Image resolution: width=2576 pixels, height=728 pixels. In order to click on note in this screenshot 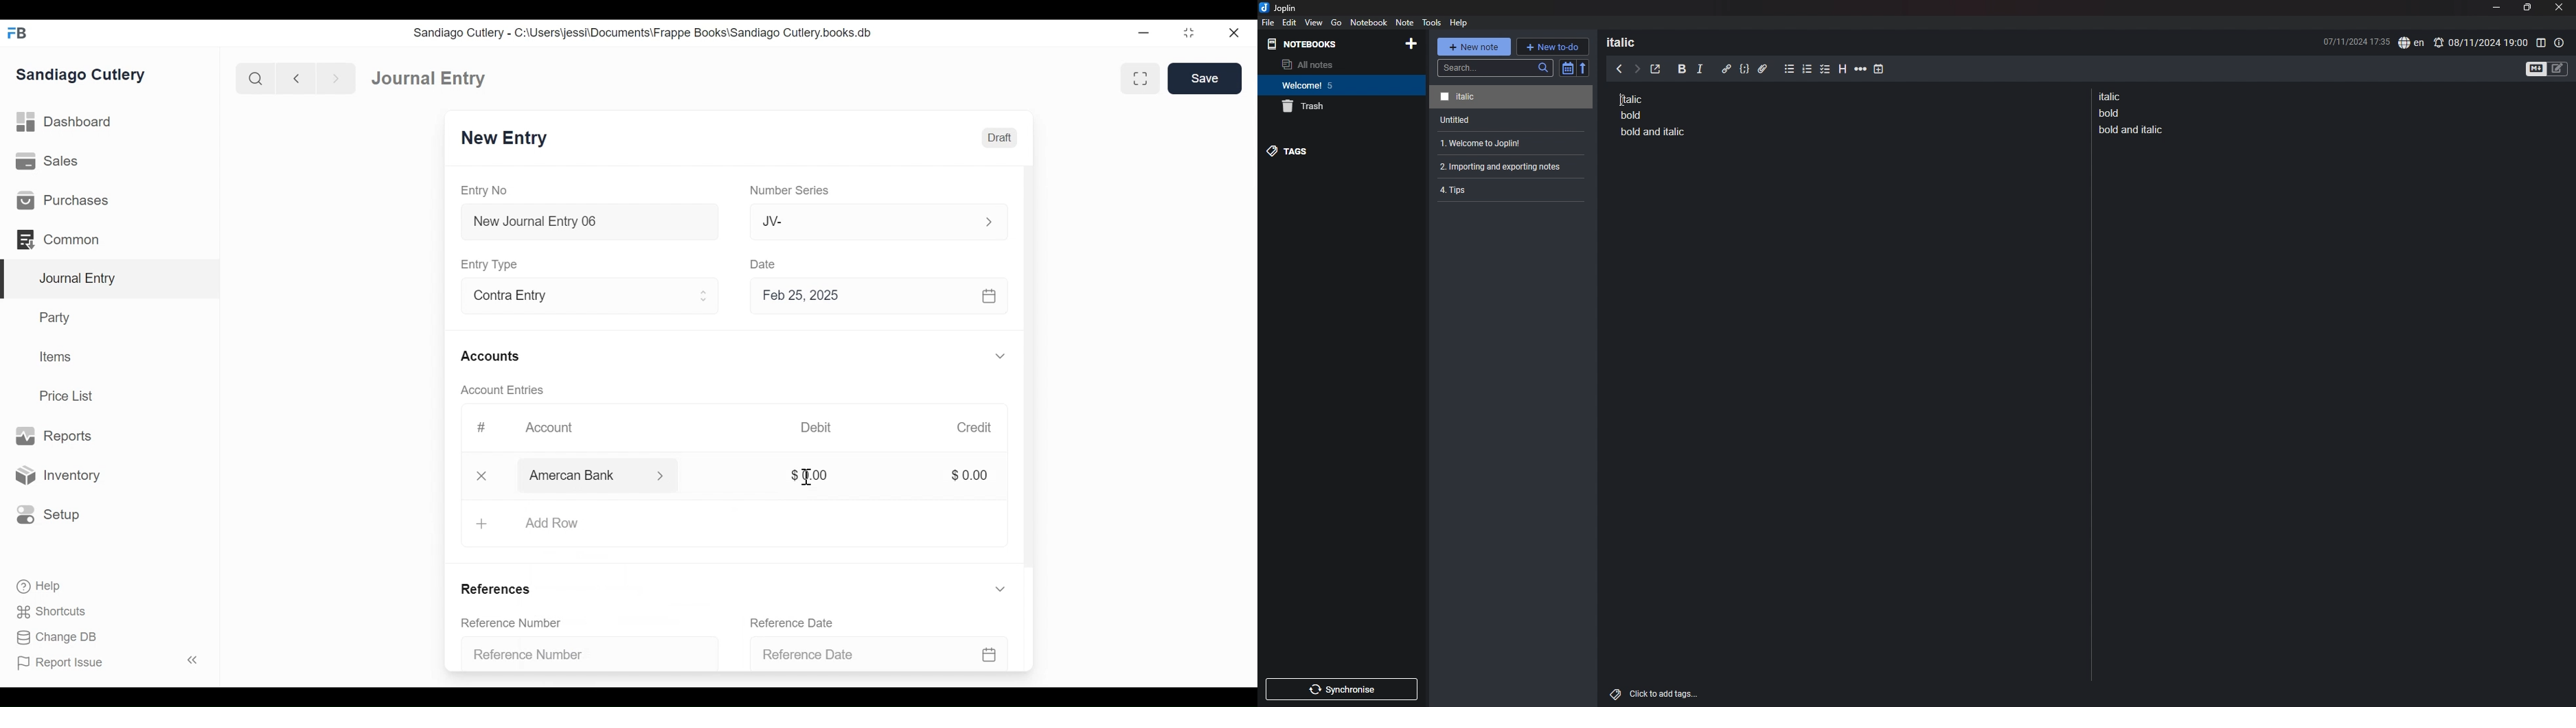, I will do `click(2134, 113)`.